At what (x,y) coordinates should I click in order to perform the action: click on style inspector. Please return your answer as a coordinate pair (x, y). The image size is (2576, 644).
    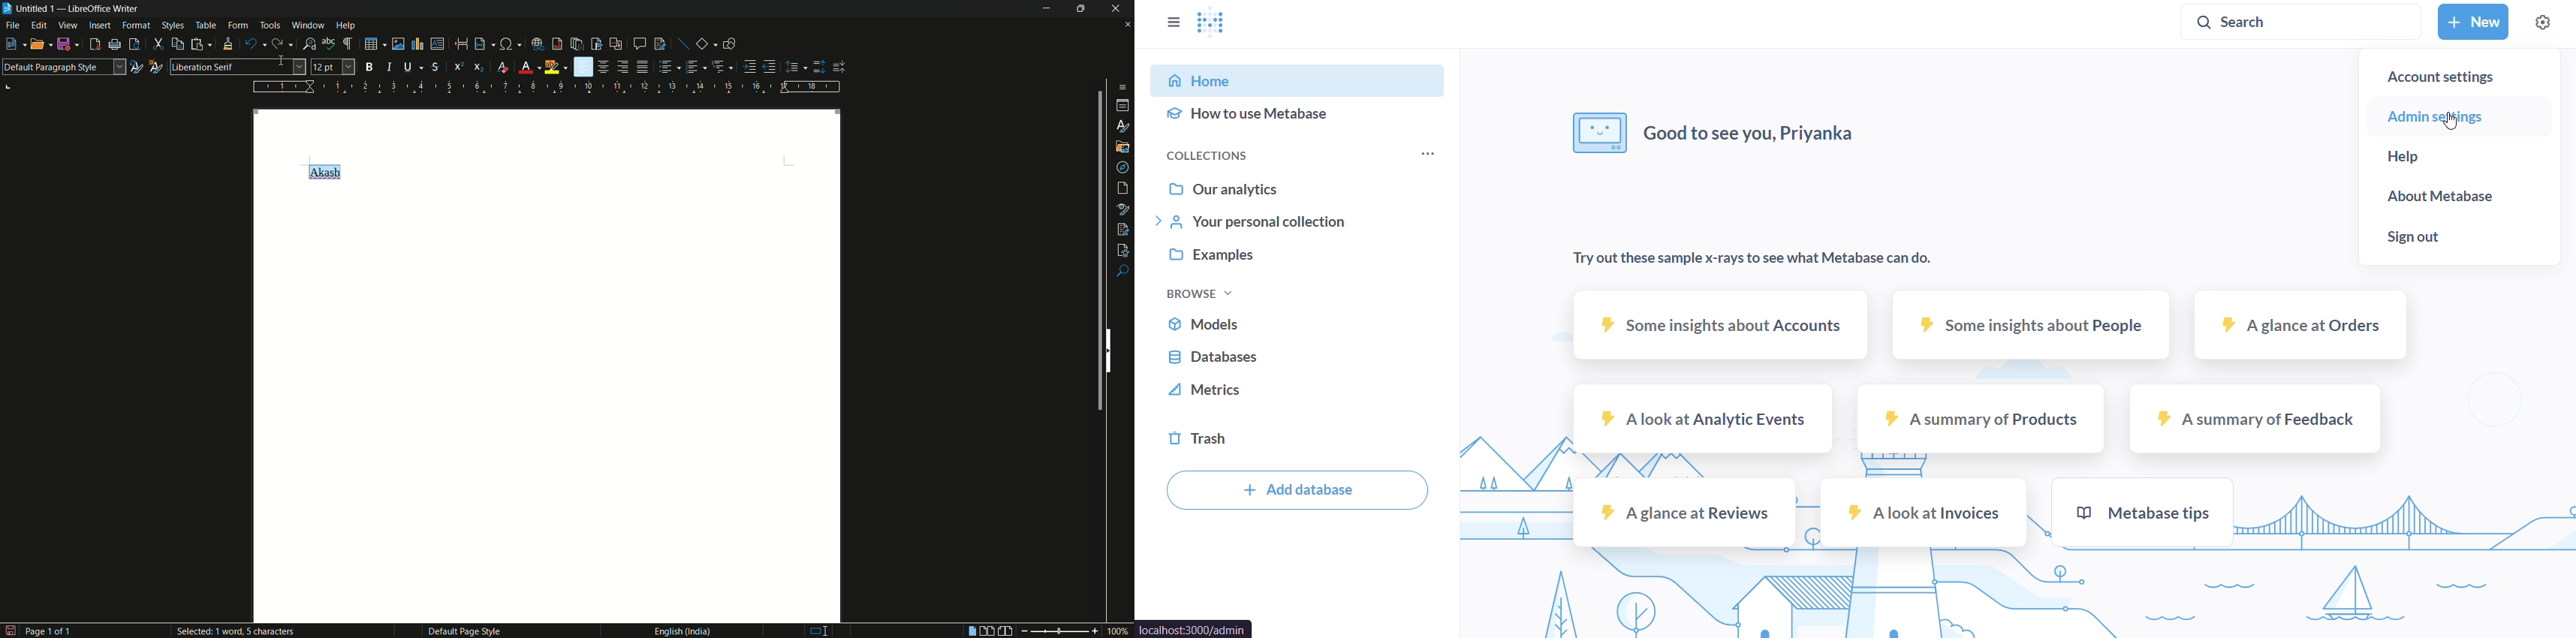
    Looking at the image, I should click on (1123, 208).